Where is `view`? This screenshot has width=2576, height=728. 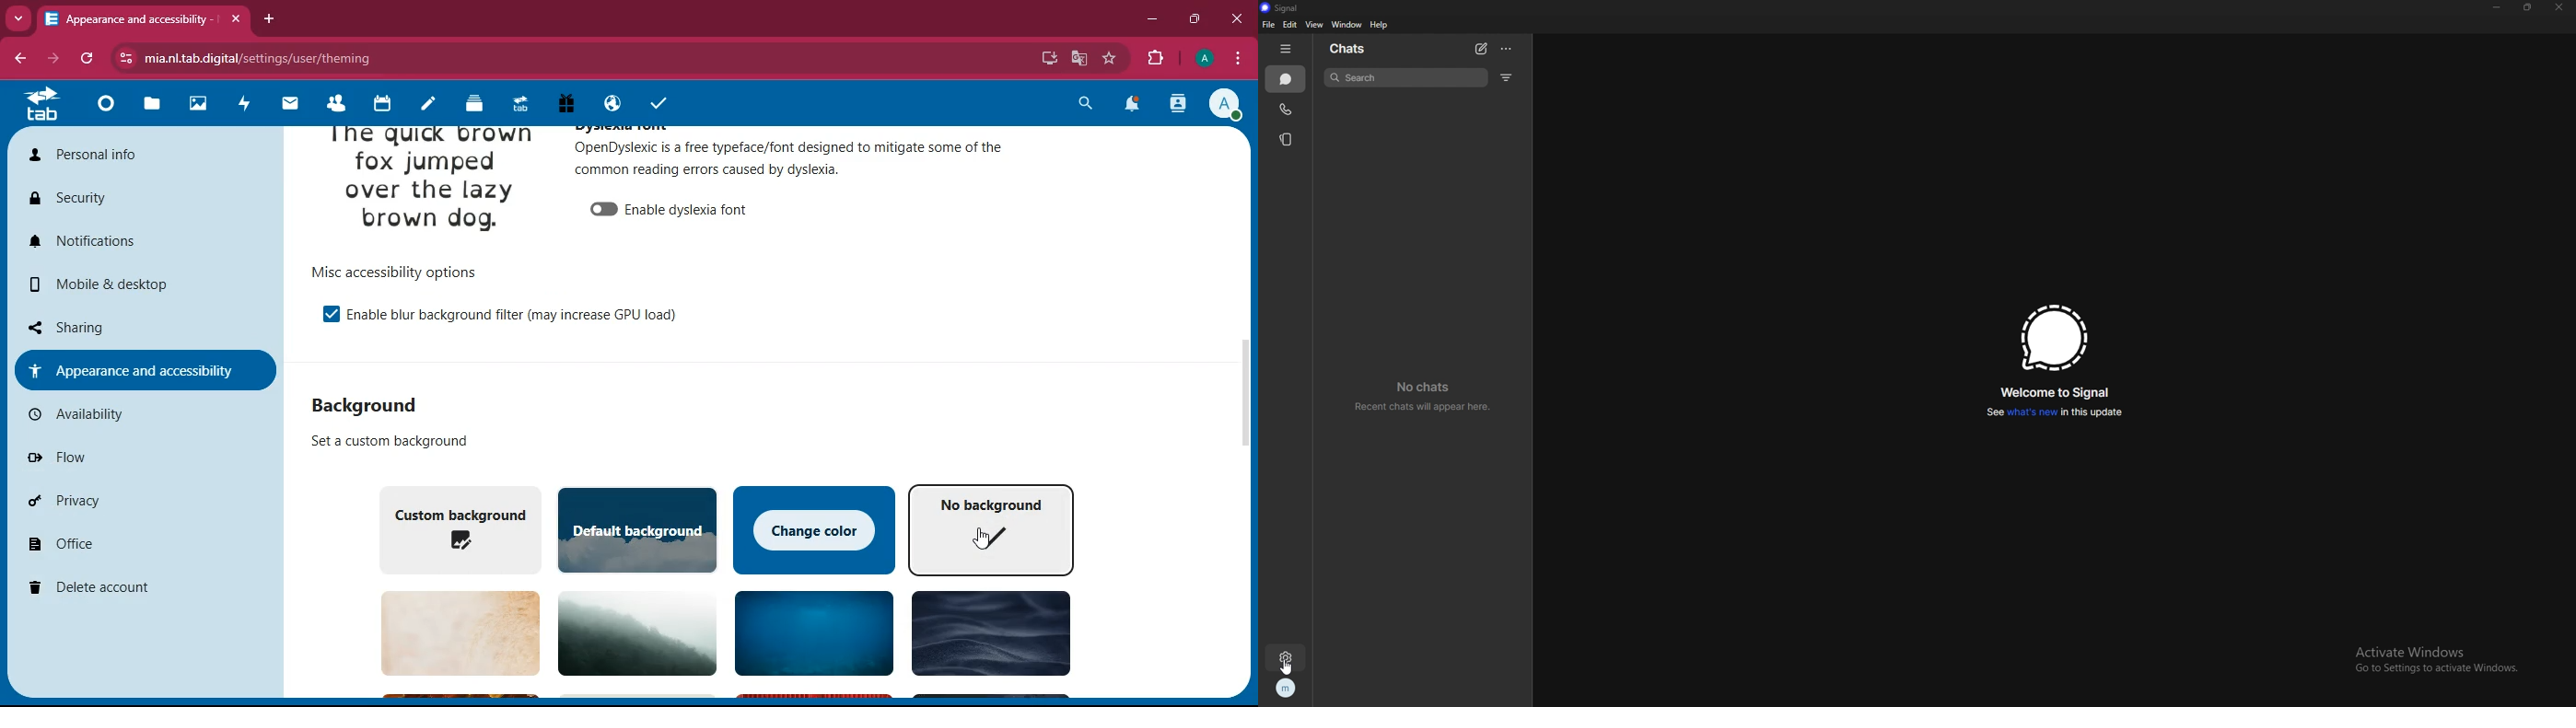 view is located at coordinates (1314, 25).